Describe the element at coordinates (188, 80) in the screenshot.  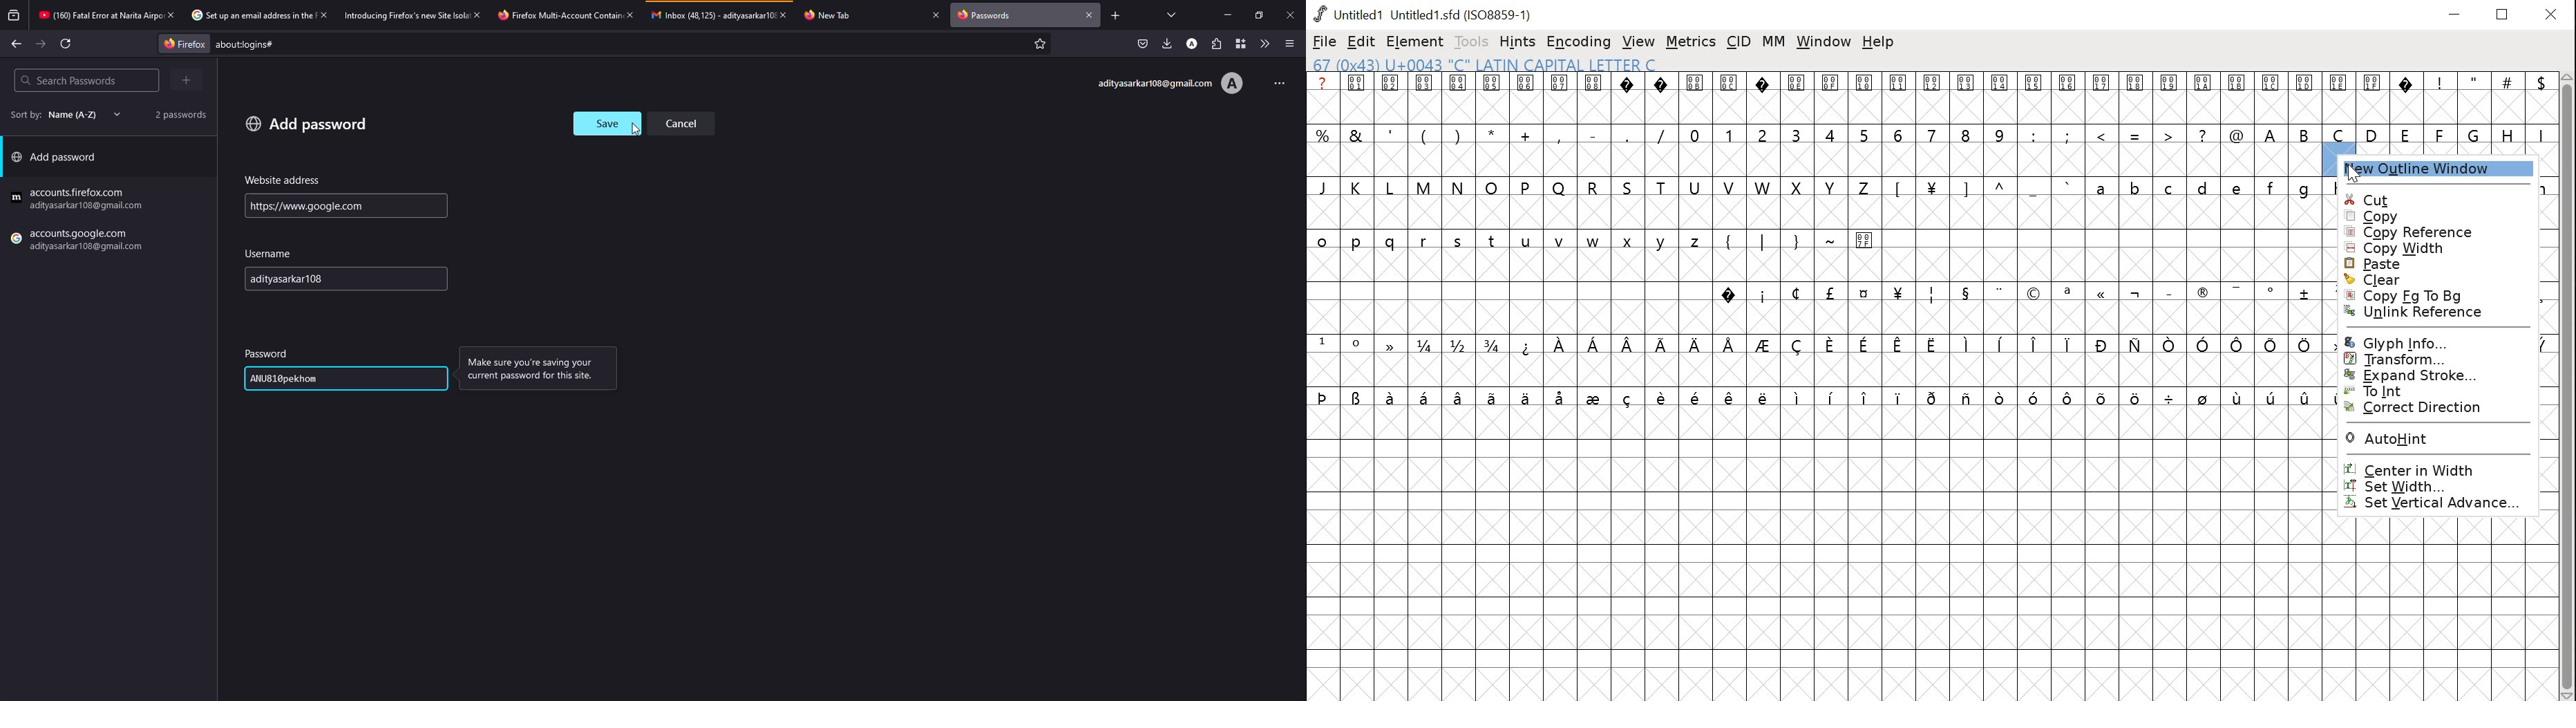
I see `add more` at that location.